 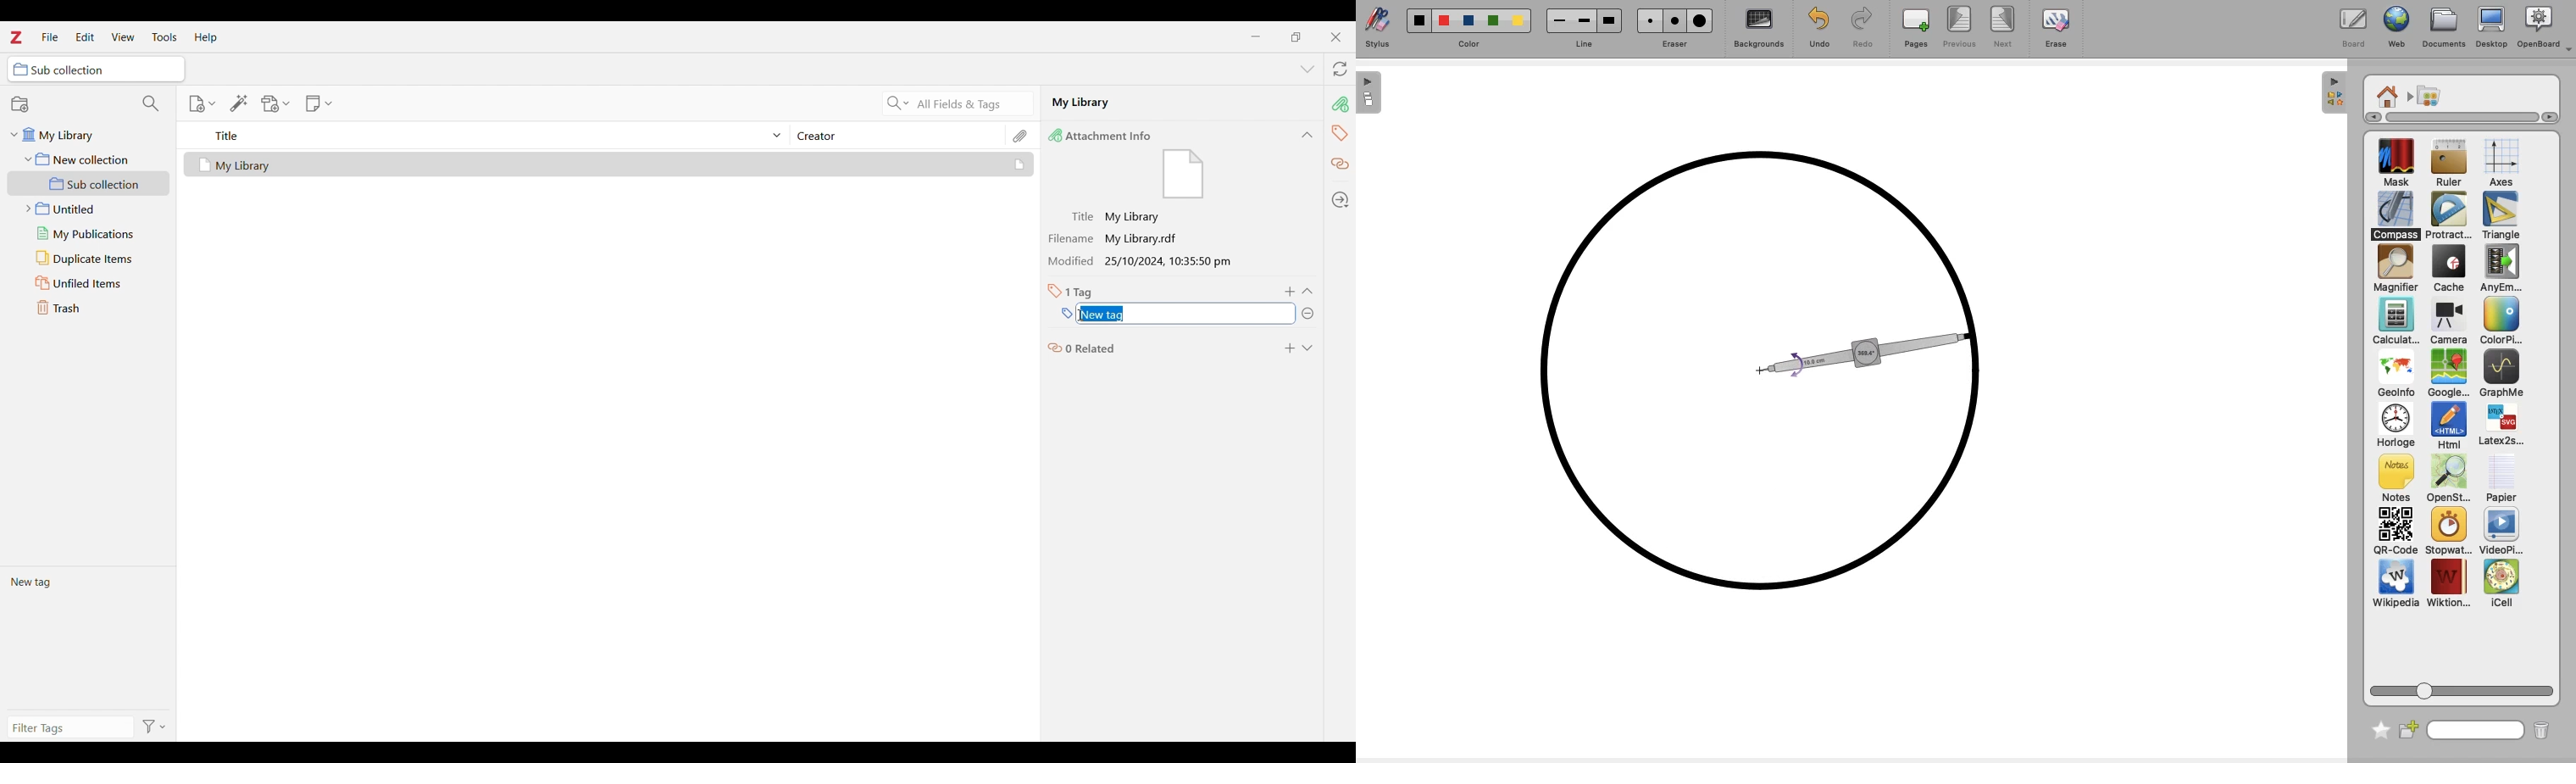 What do you see at coordinates (1335, 37) in the screenshot?
I see `Close interface` at bounding box center [1335, 37].